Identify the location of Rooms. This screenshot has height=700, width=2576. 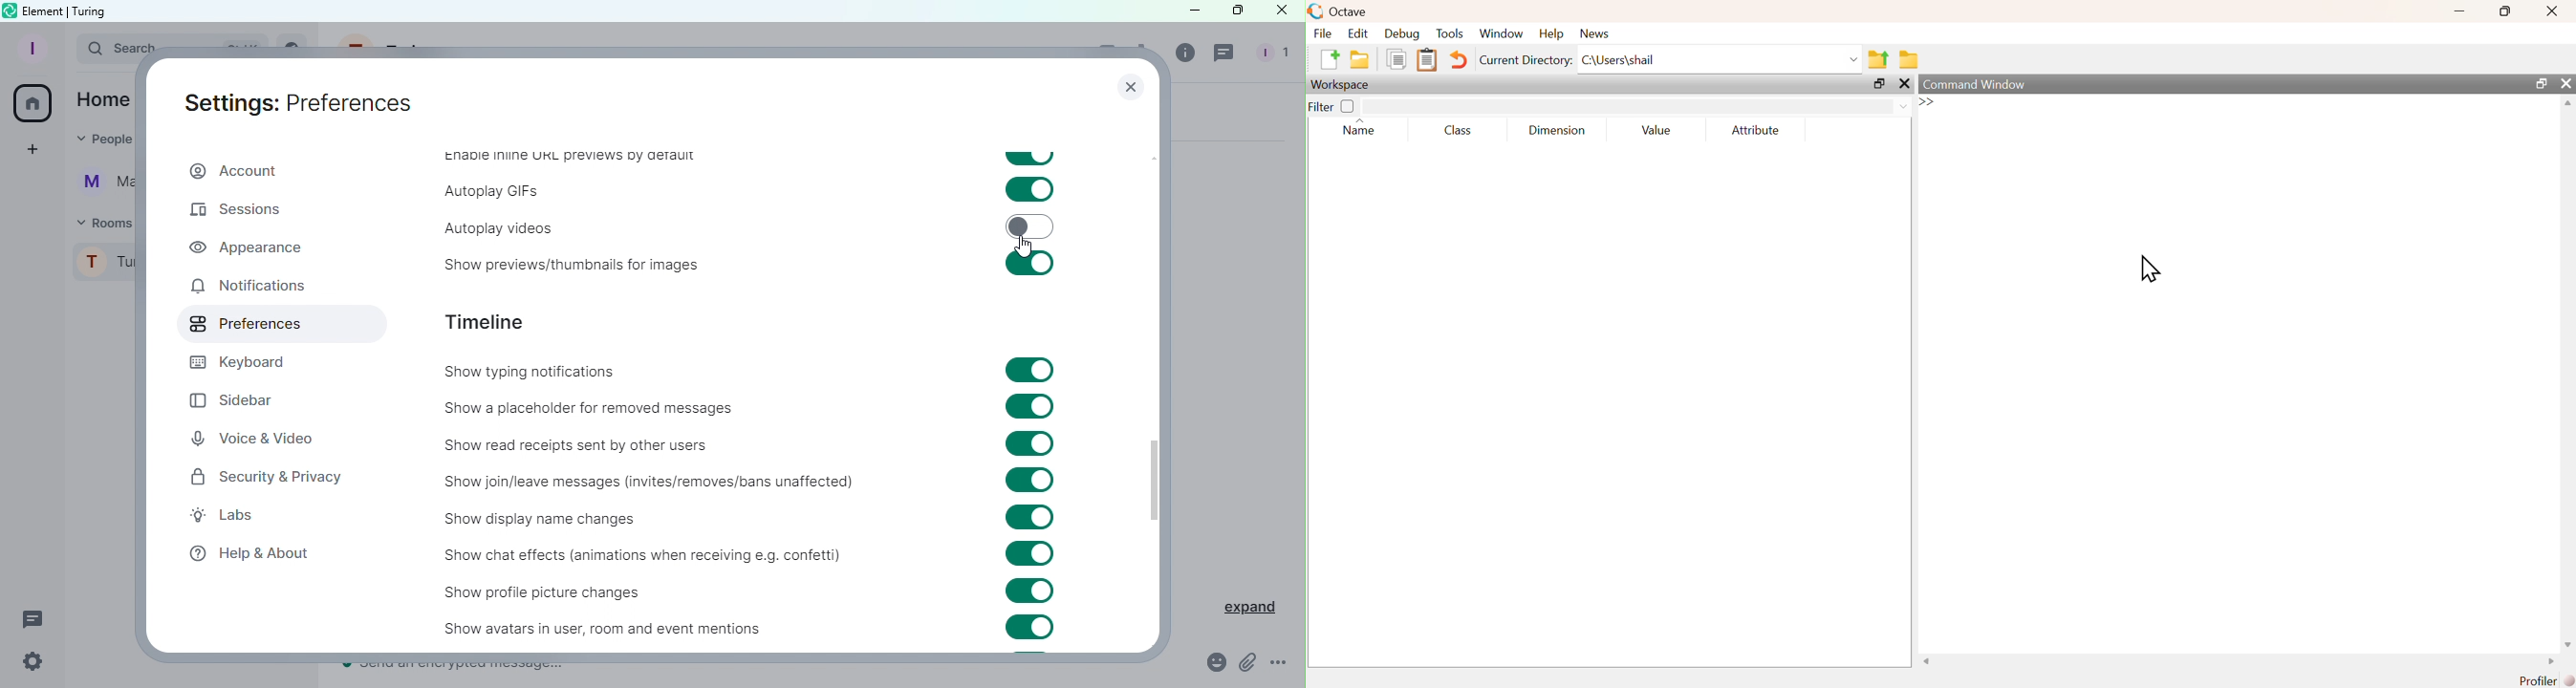
(101, 222).